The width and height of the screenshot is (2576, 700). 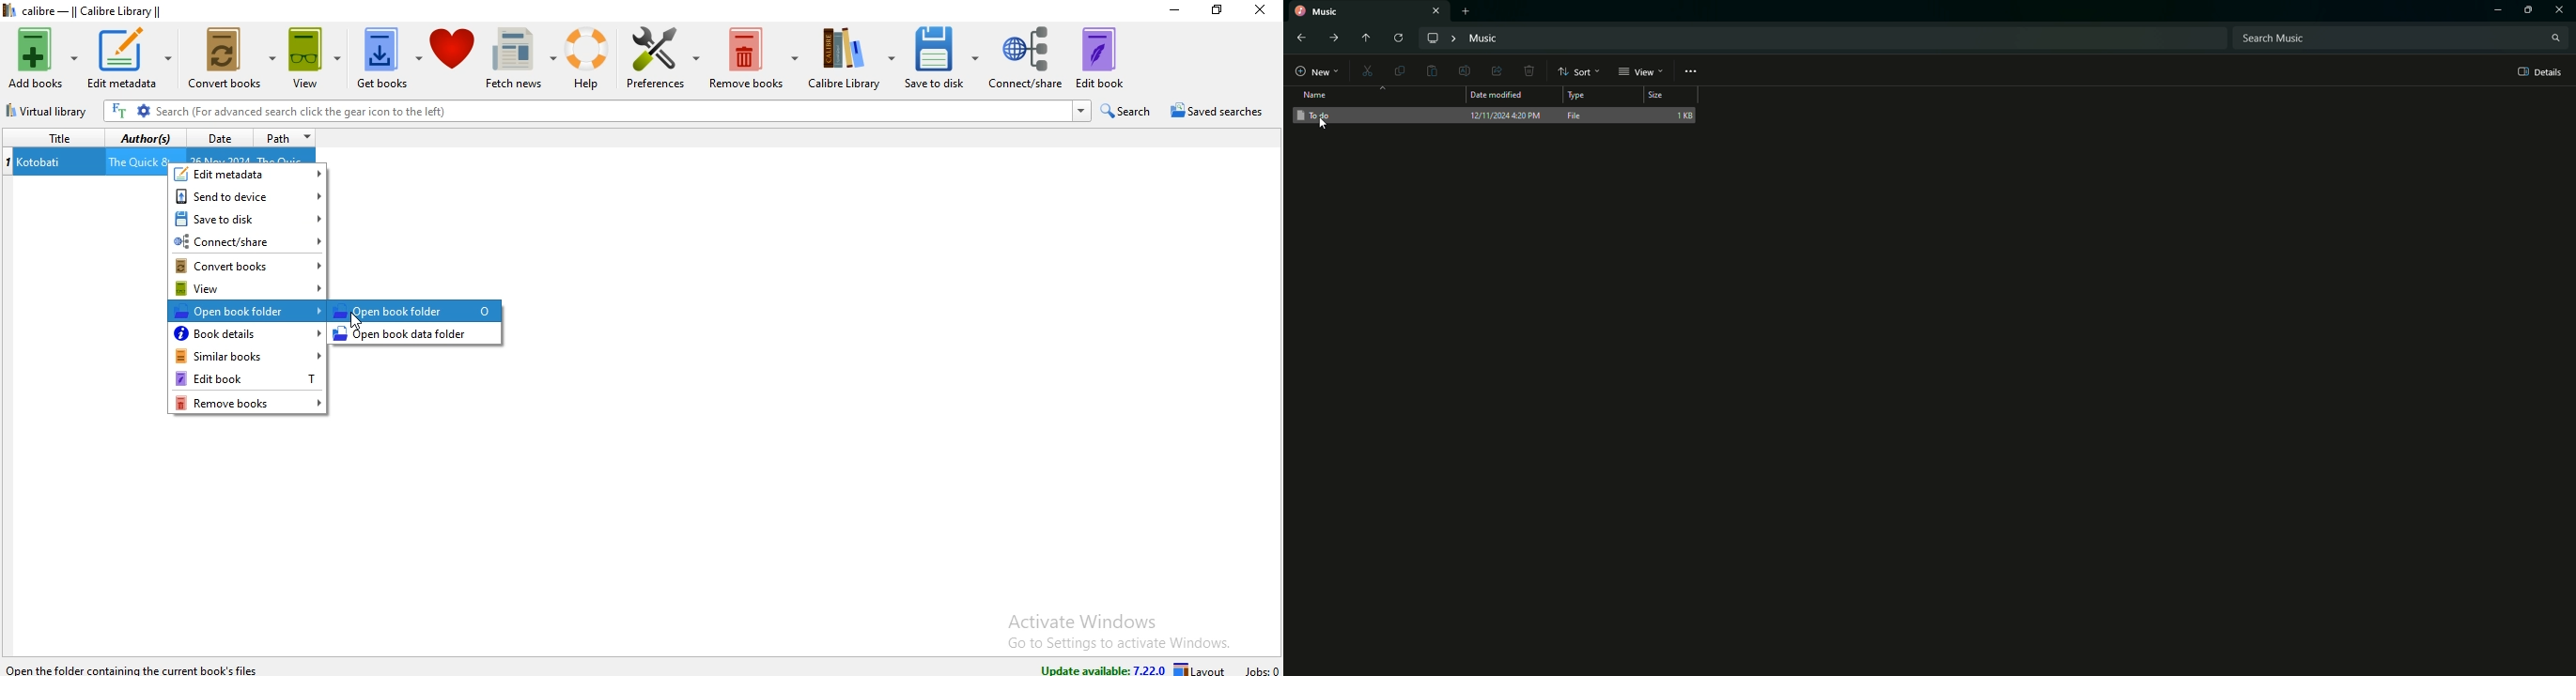 What do you see at coordinates (1465, 70) in the screenshot?
I see `Edit` at bounding box center [1465, 70].